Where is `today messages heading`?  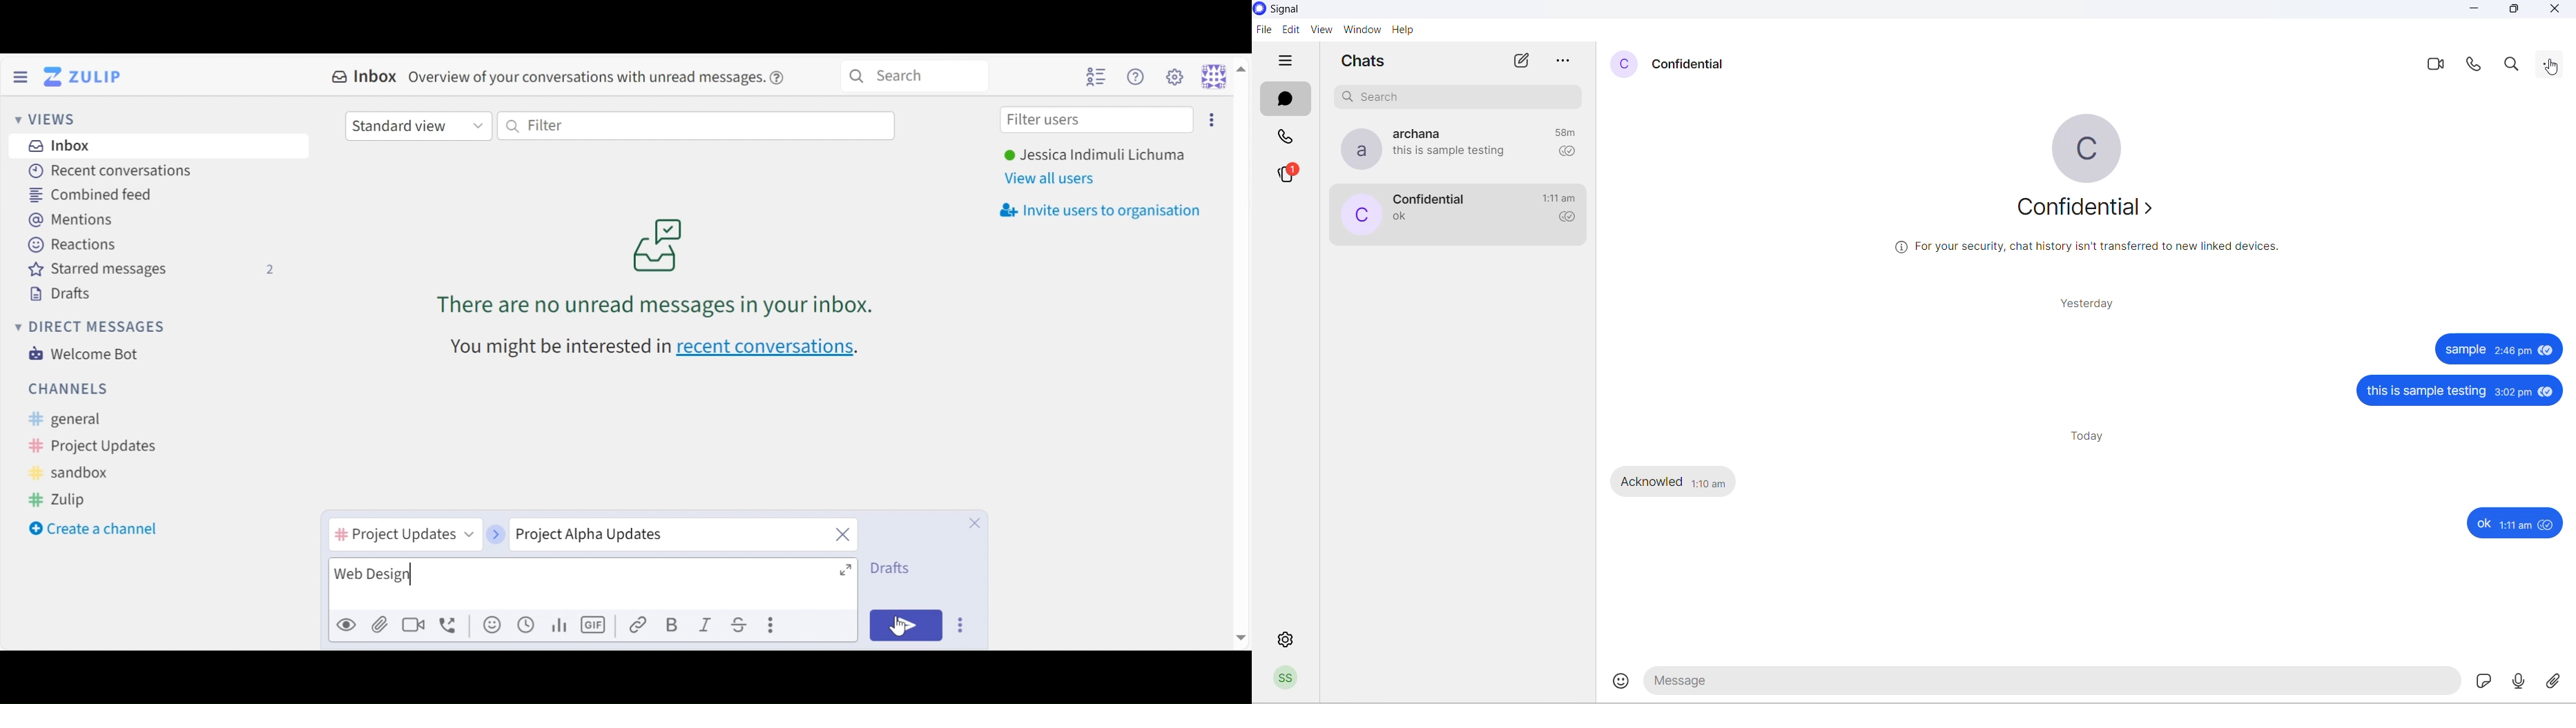 today messages heading is located at coordinates (2091, 437).